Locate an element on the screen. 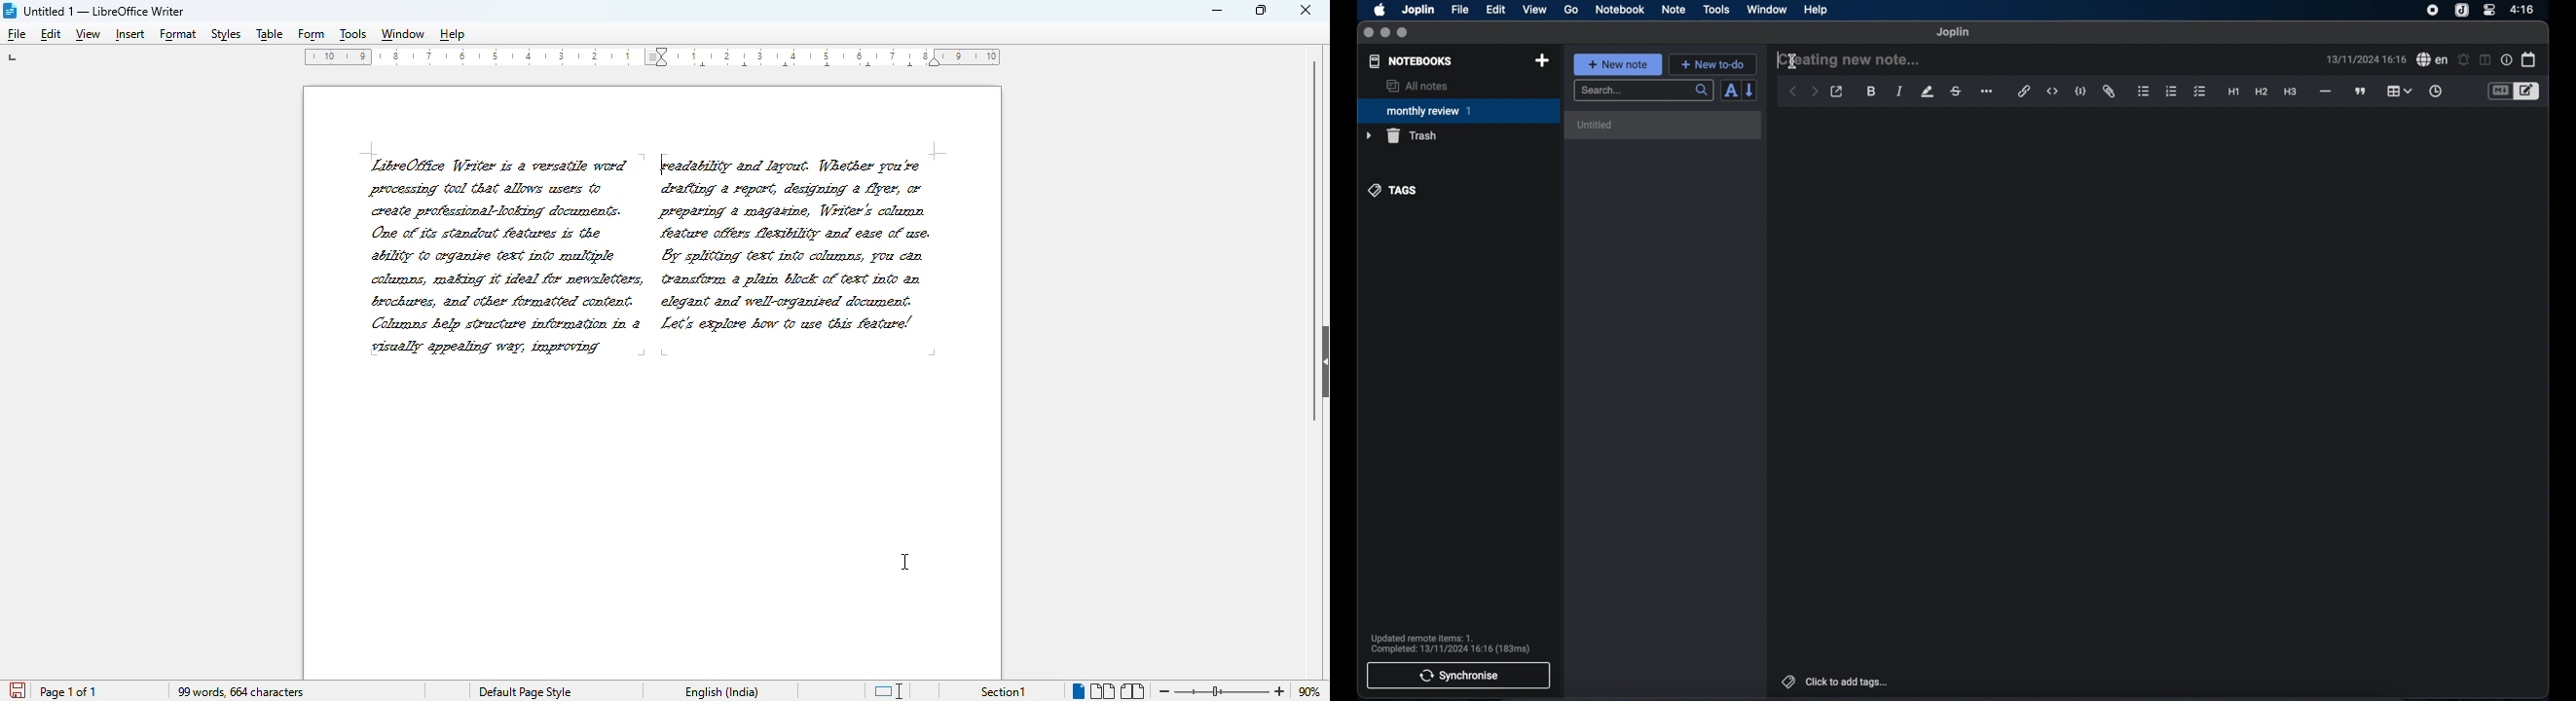 This screenshot has height=728, width=2576. note properties is located at coordinates (2507, 60).